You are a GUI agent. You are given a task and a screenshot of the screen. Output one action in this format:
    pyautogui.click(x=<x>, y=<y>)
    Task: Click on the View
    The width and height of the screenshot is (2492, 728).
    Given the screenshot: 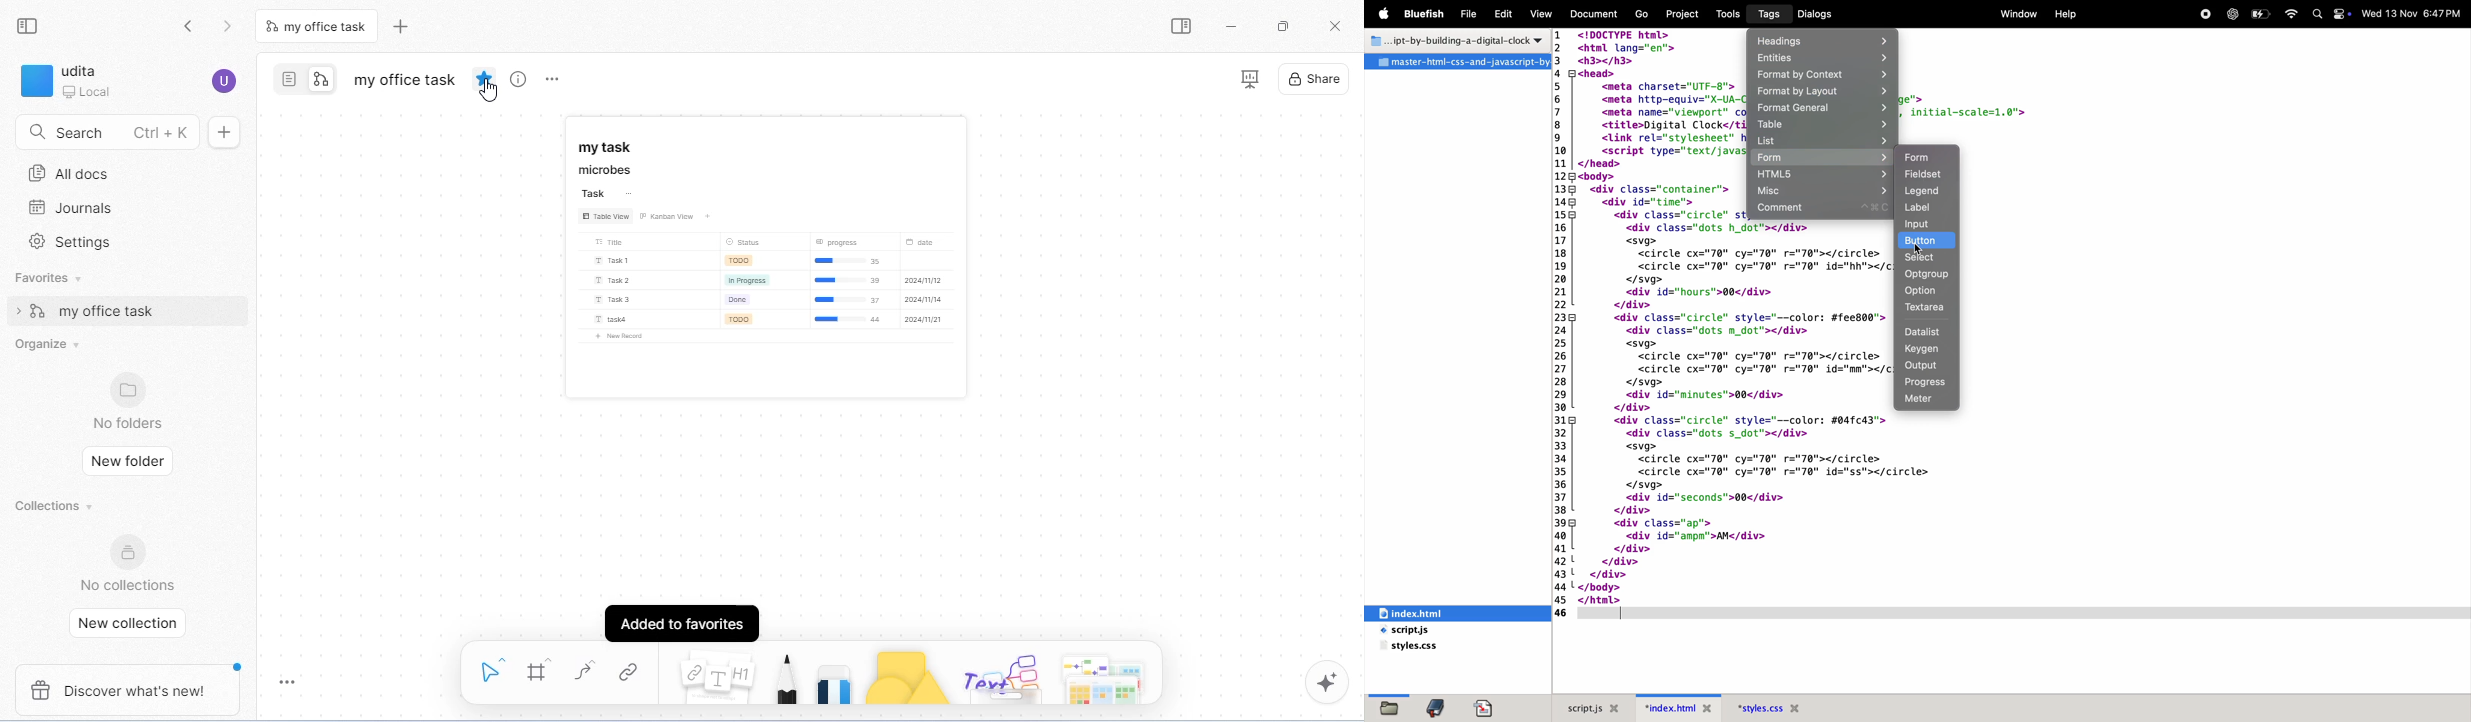 What is the action you would take?
    pyautogui.click(x=1541, y=14)
    